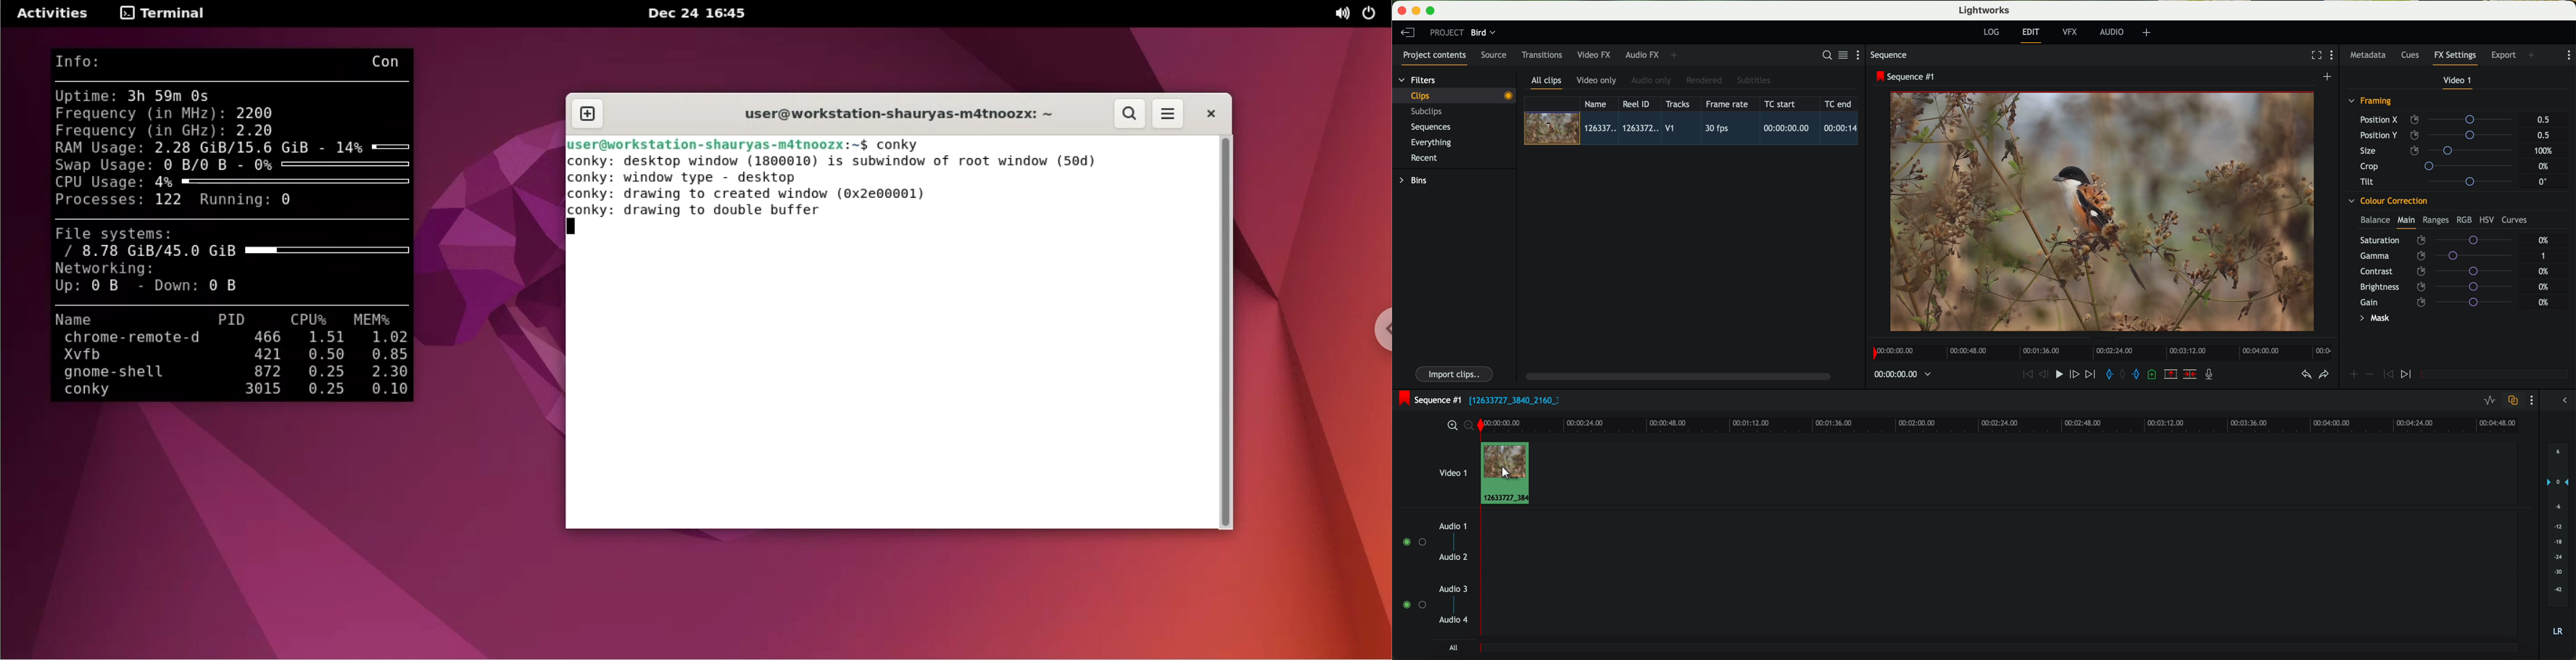 This screenshot has width=2576, height=672. I want to click on zoom out, so click(1470, 427).